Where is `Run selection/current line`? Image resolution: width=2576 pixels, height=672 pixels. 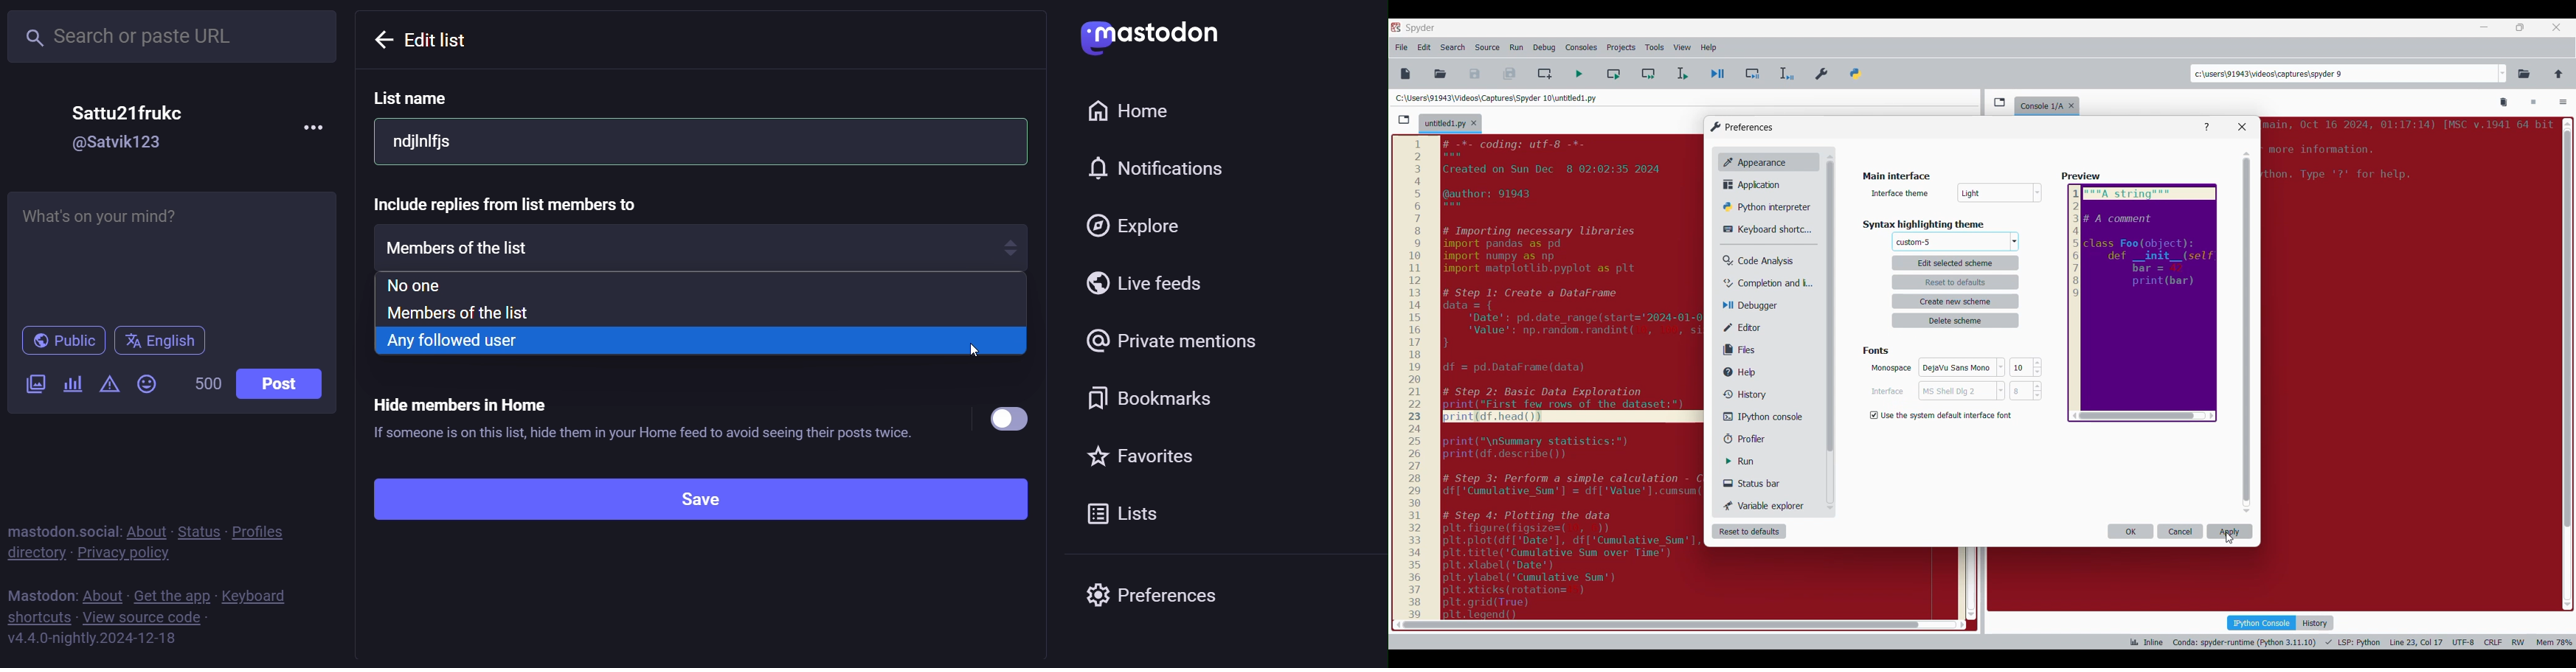 Run selection/current line is located at coordinates (1682, 74).